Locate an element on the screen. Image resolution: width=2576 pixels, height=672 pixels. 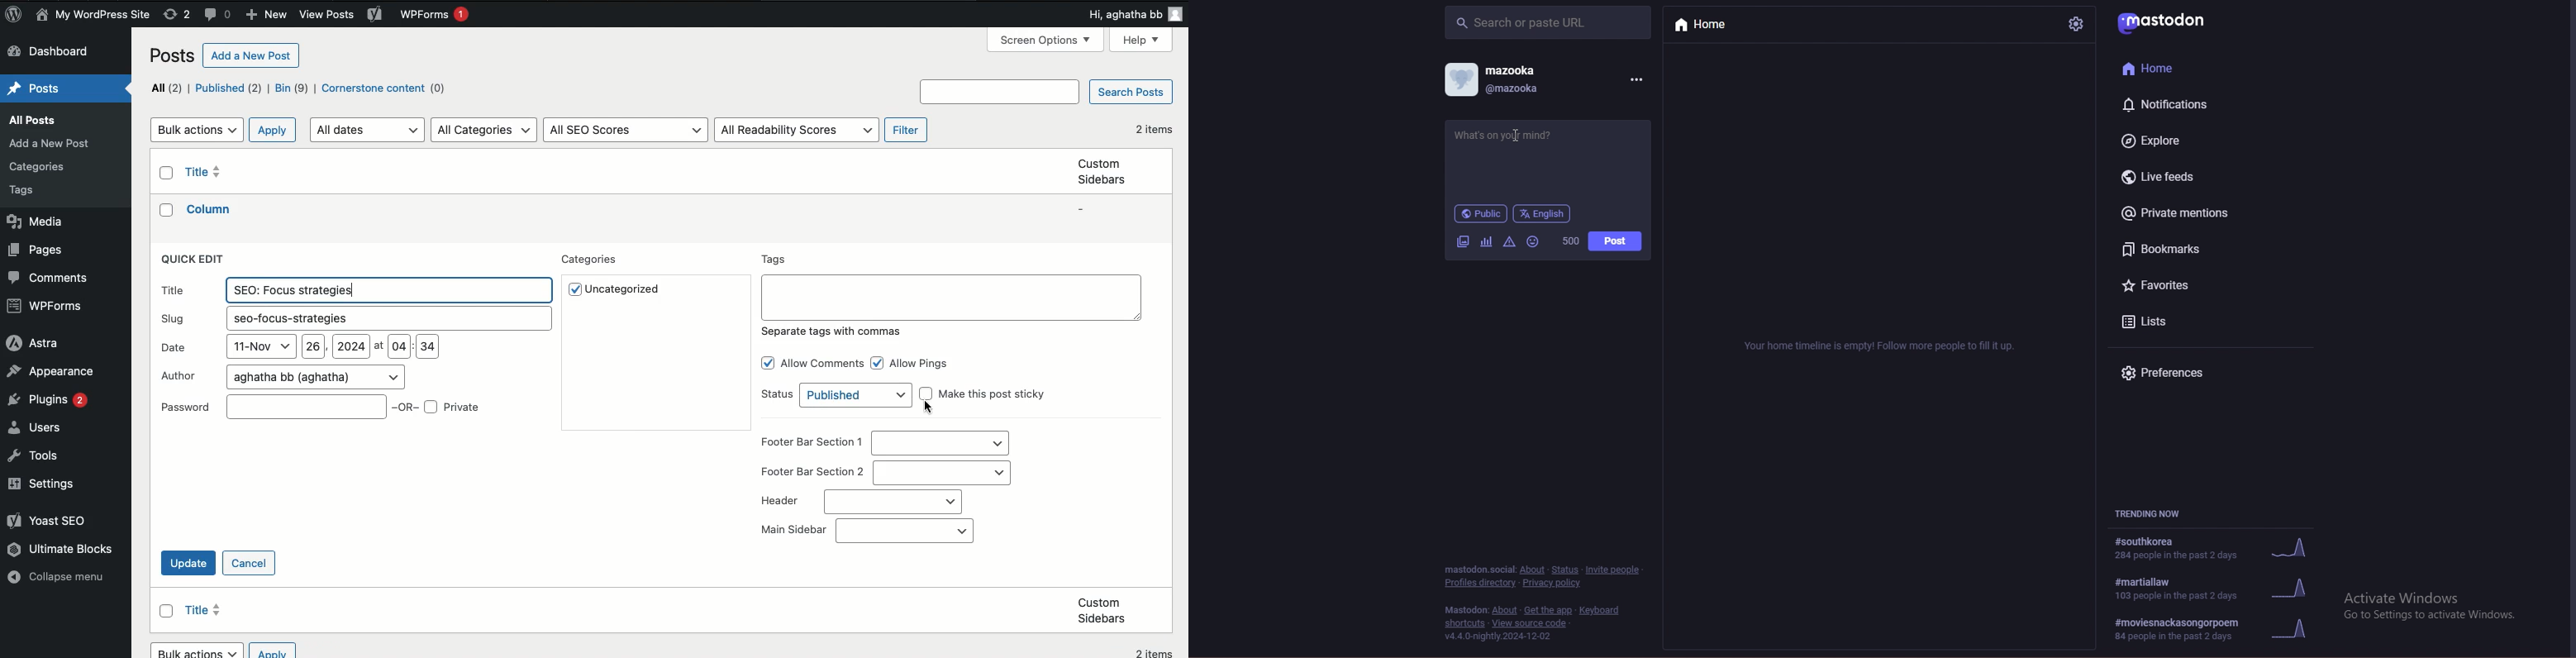
shortcuts is located at coordinates (1465, 623).